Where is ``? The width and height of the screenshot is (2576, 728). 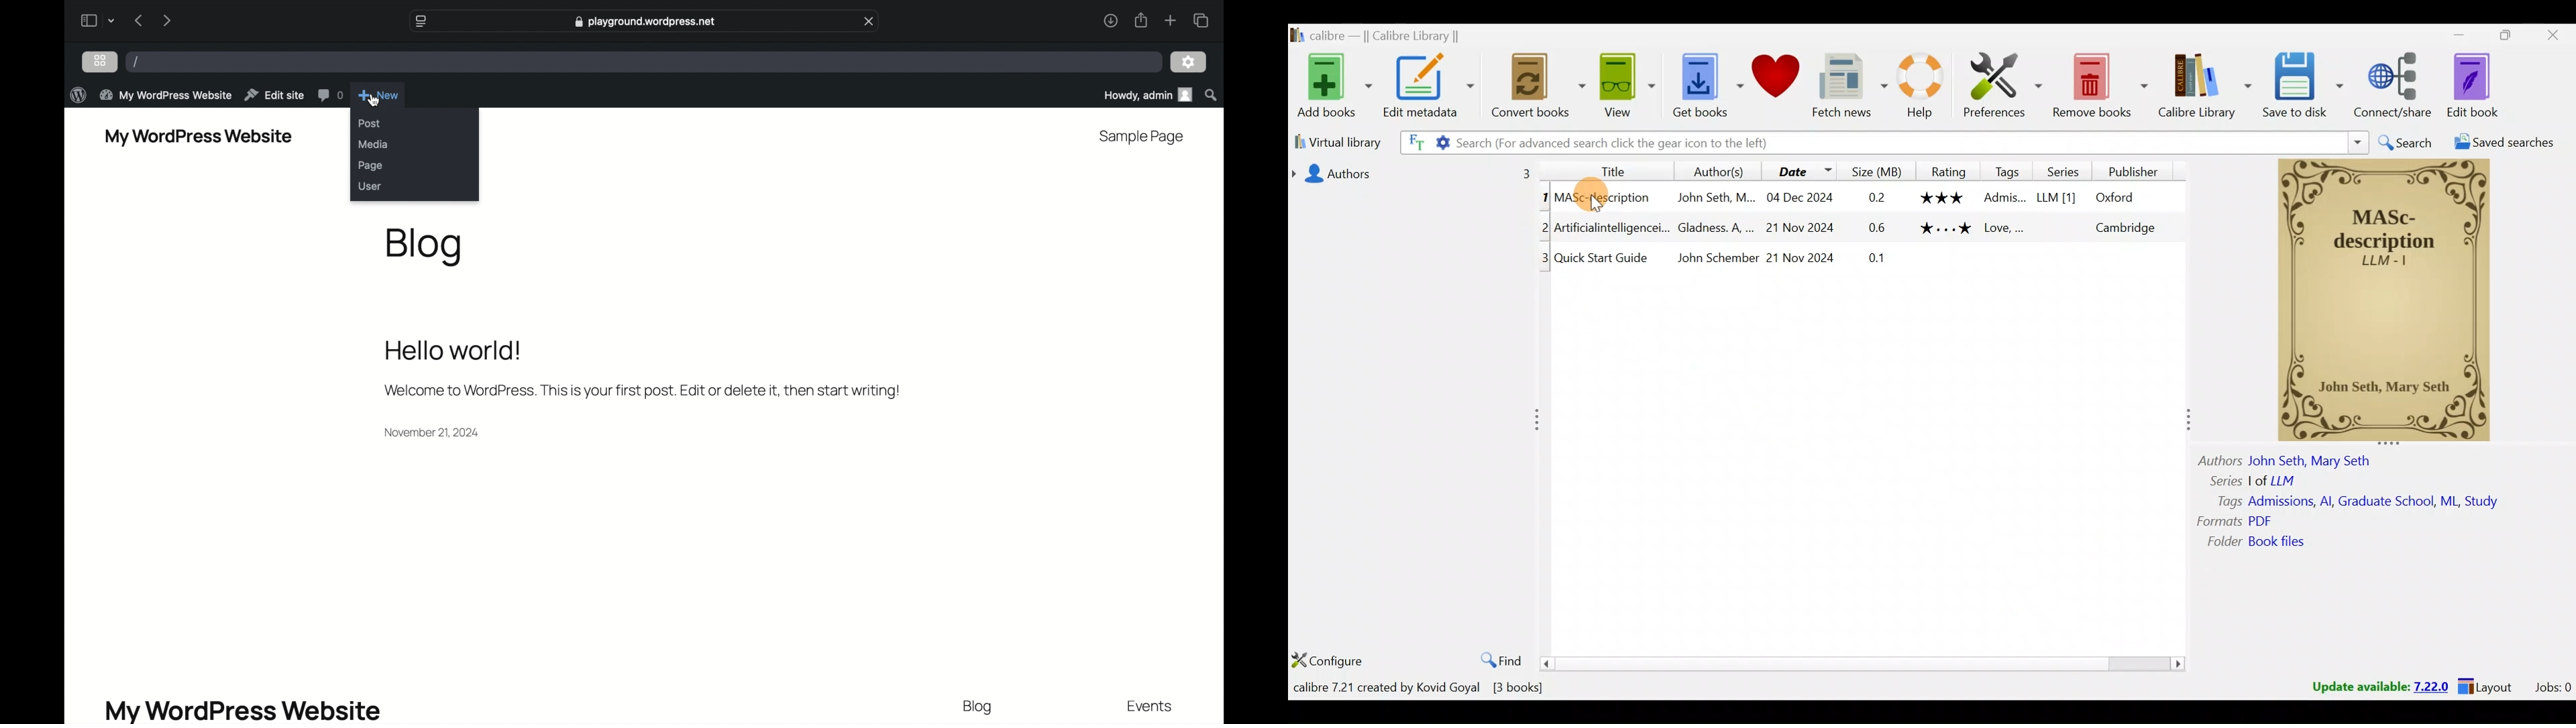  is located at coordinates (1877, 259).